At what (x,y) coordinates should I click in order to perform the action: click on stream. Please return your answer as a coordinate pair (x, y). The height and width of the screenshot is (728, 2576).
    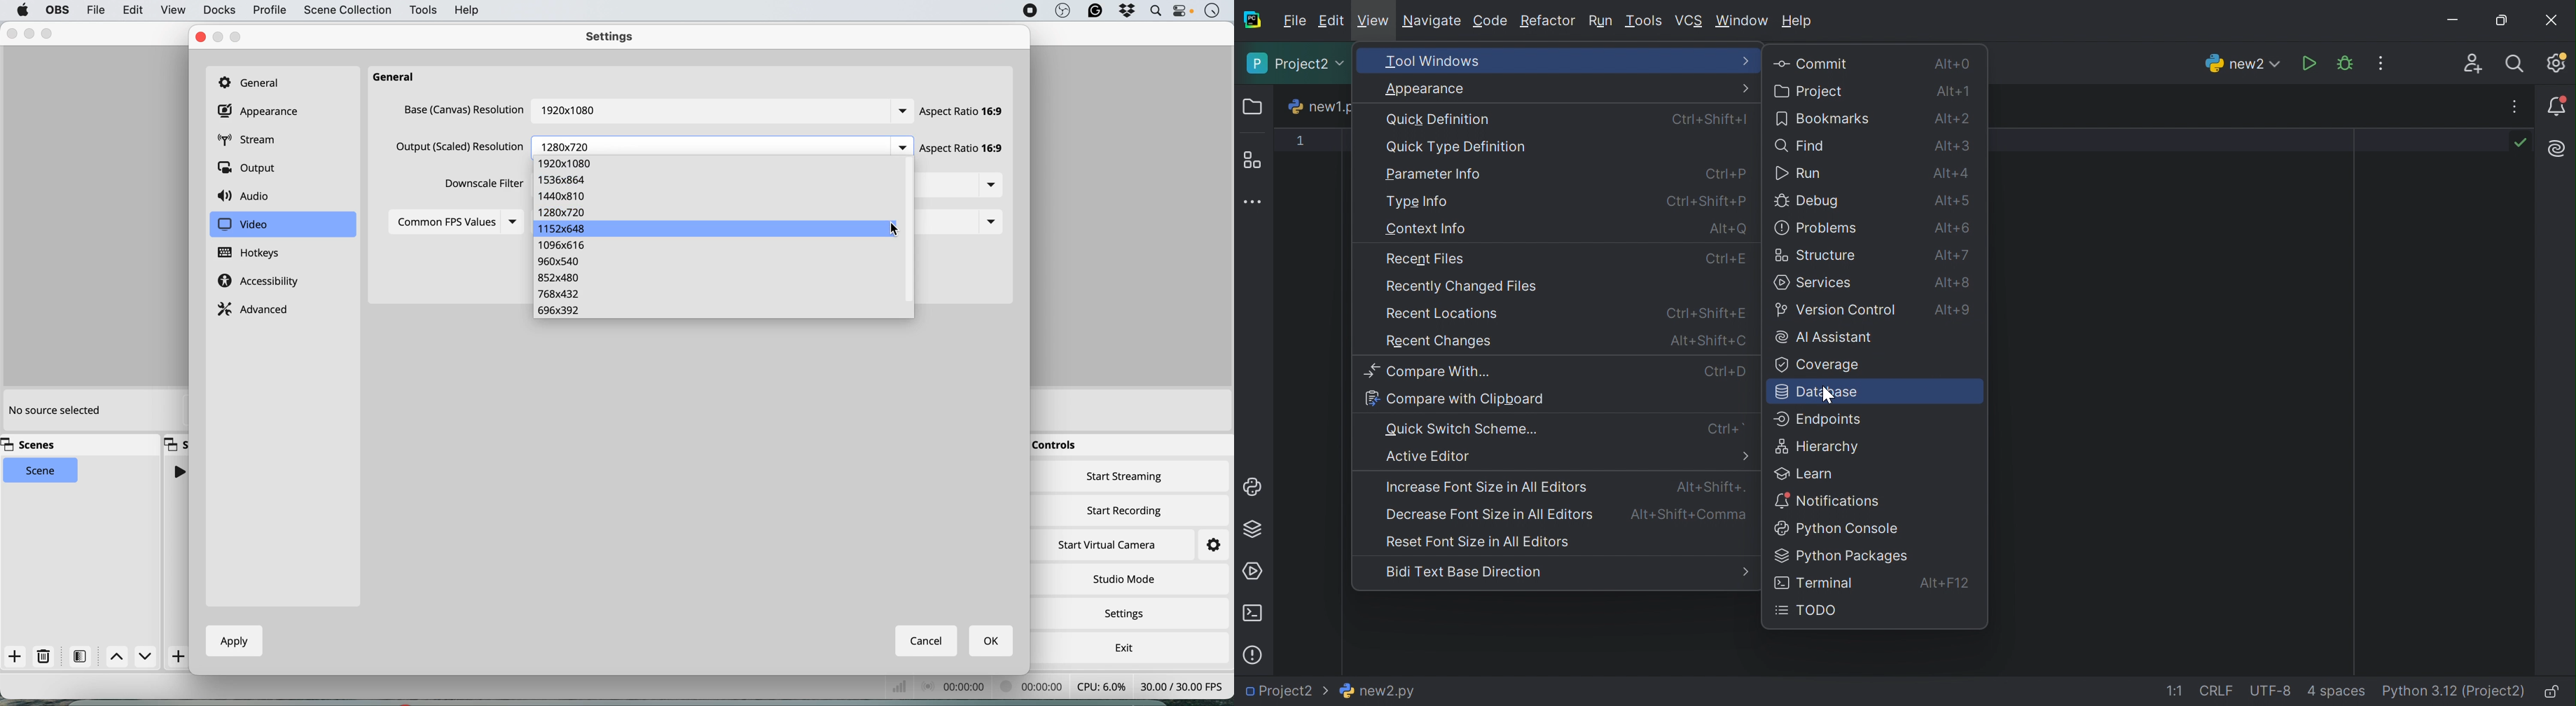
    Looking at the image, I should click on (254, 141).